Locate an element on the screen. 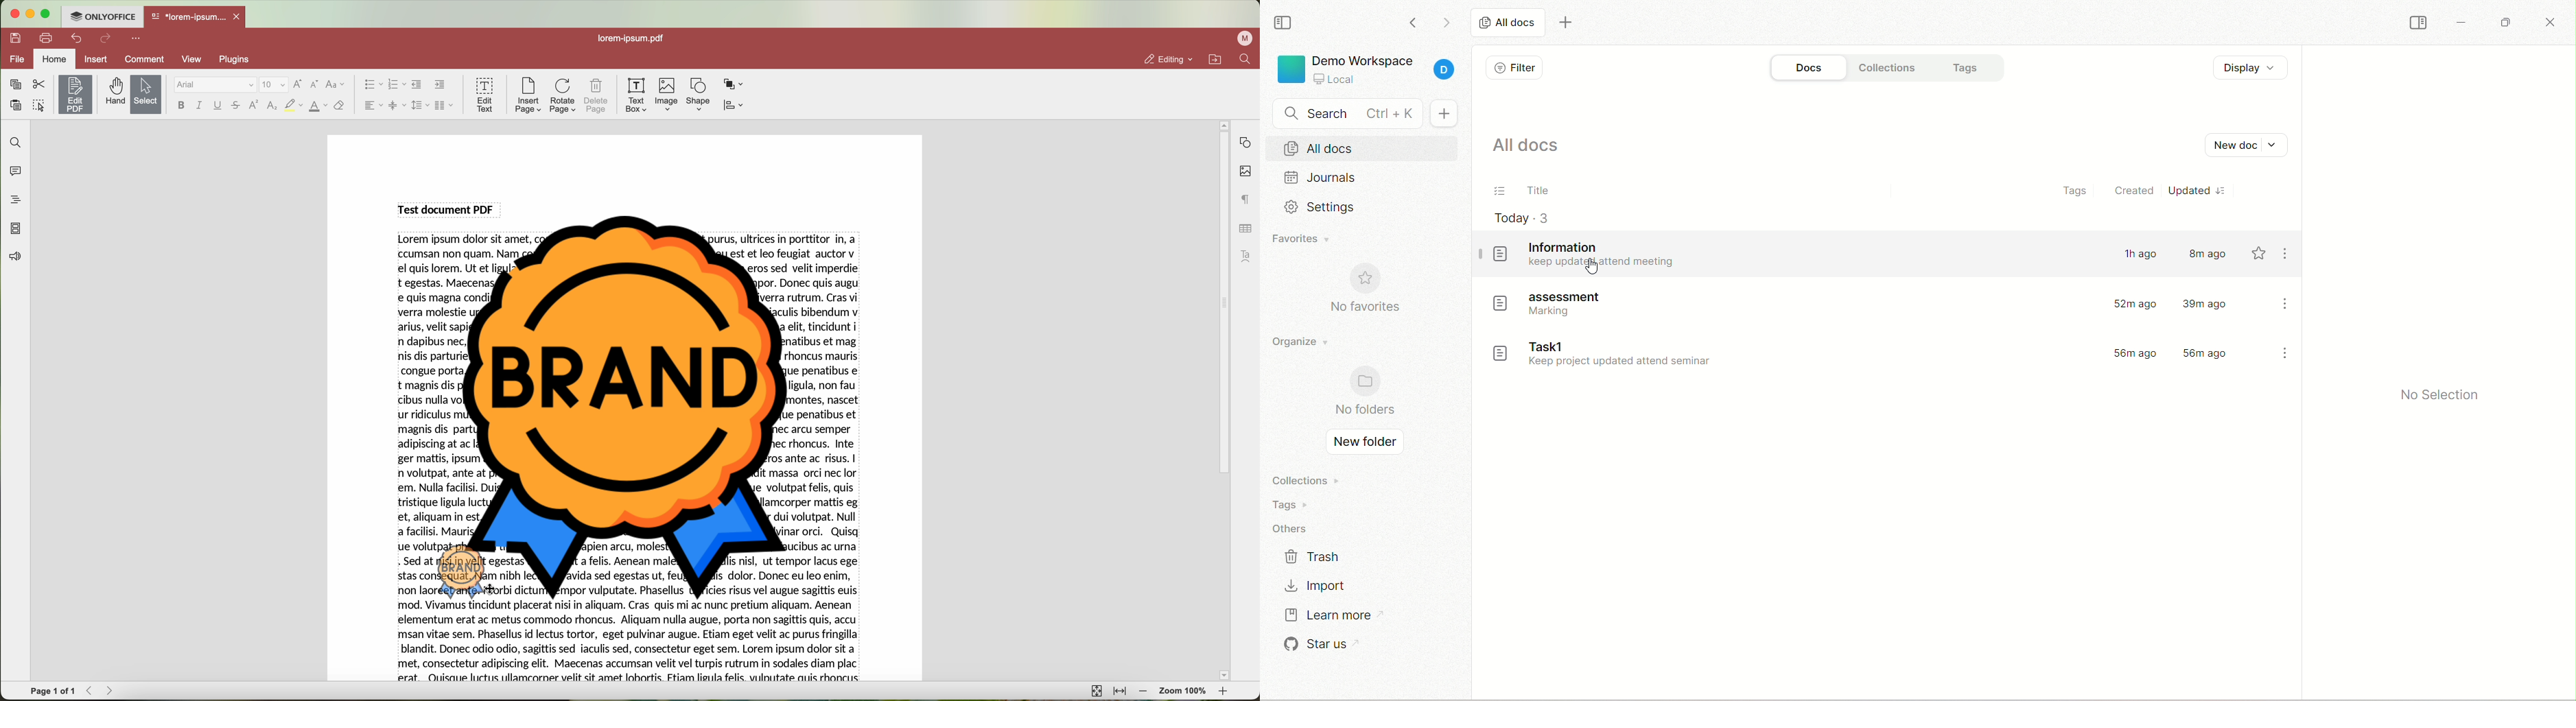 The height and width of the screenshot is (728, 2576). zoom in is located at coordinates (1224, 693).